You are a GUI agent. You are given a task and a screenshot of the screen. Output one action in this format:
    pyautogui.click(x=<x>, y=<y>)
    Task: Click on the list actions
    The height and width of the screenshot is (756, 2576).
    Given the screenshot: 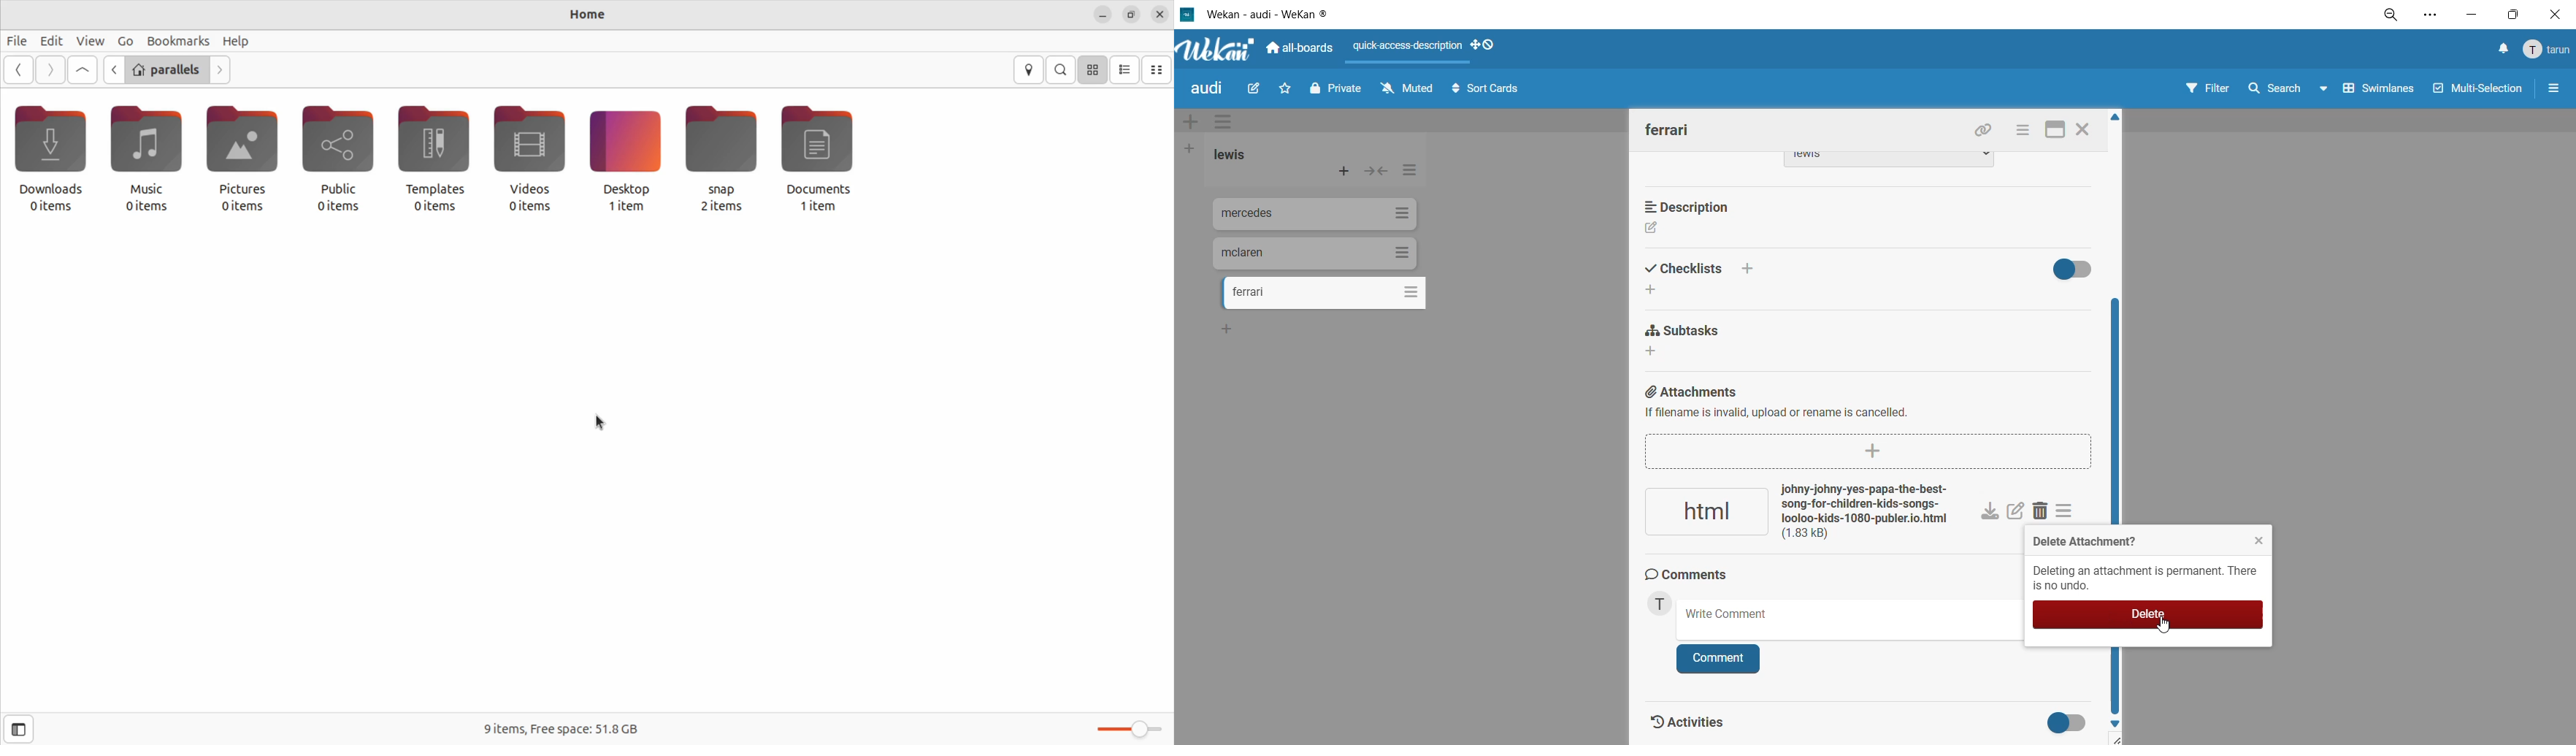 What is the action you would take?
    pyautogui.click(x=1407, y=174)
    